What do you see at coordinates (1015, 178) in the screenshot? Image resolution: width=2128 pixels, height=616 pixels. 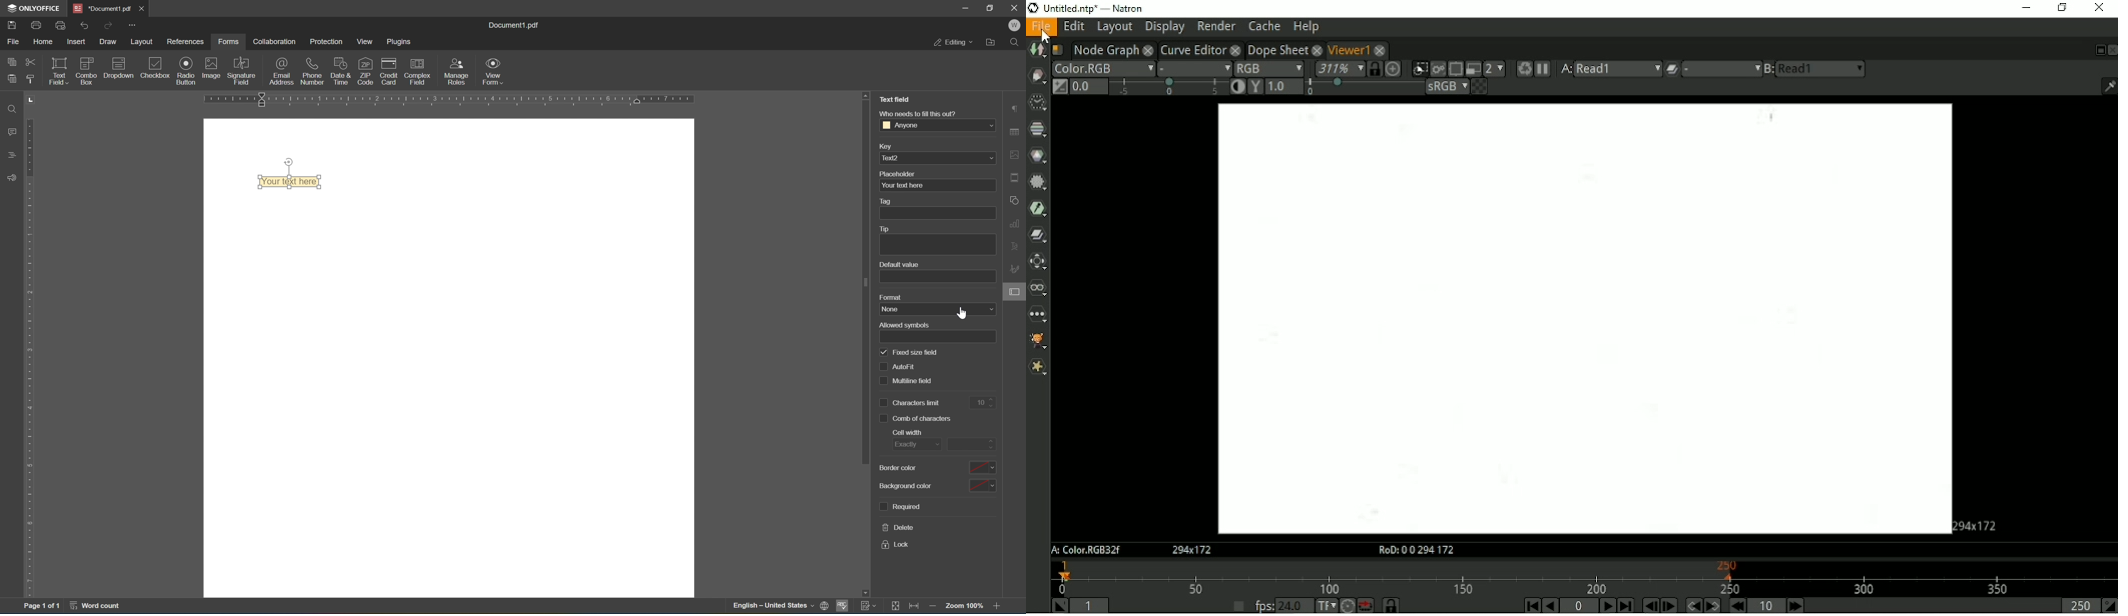 I see `header & footer settings` at bounding box center [1015, 178].